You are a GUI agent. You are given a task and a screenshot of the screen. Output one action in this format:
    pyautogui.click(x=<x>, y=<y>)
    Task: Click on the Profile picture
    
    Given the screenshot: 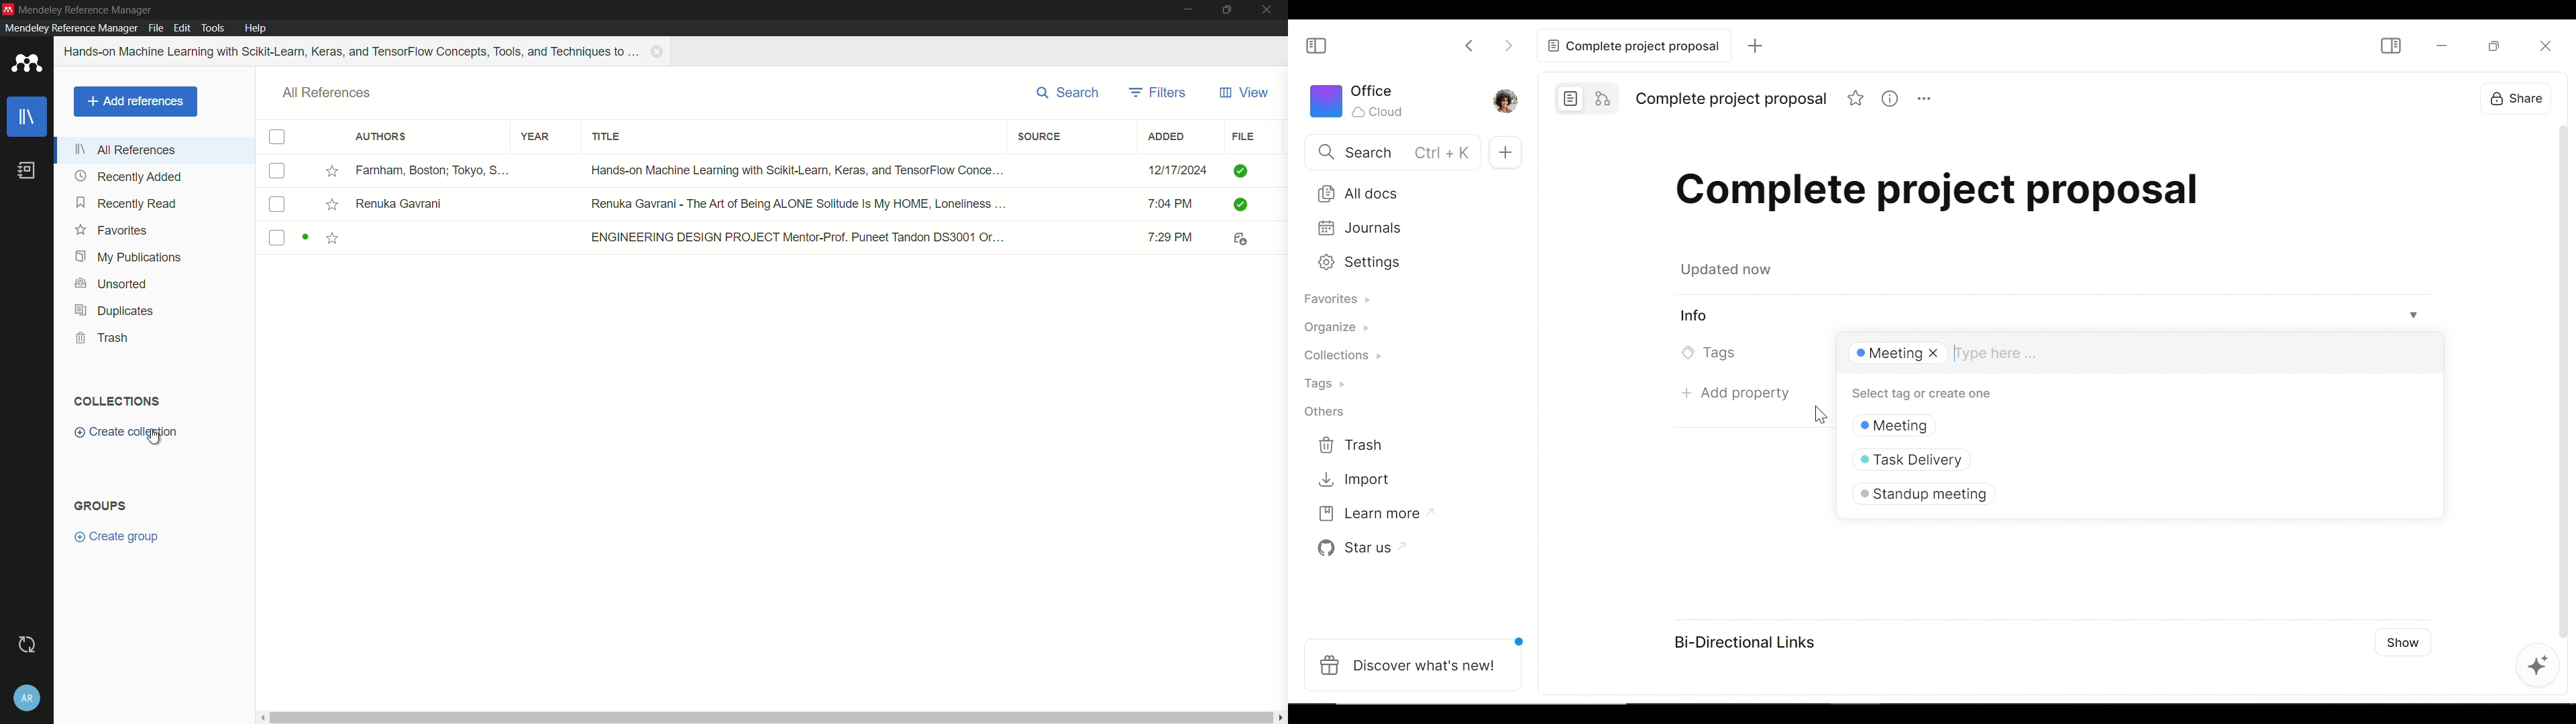 What is the action you would take?
    pyautogui.click(x=1506, y=100)
    